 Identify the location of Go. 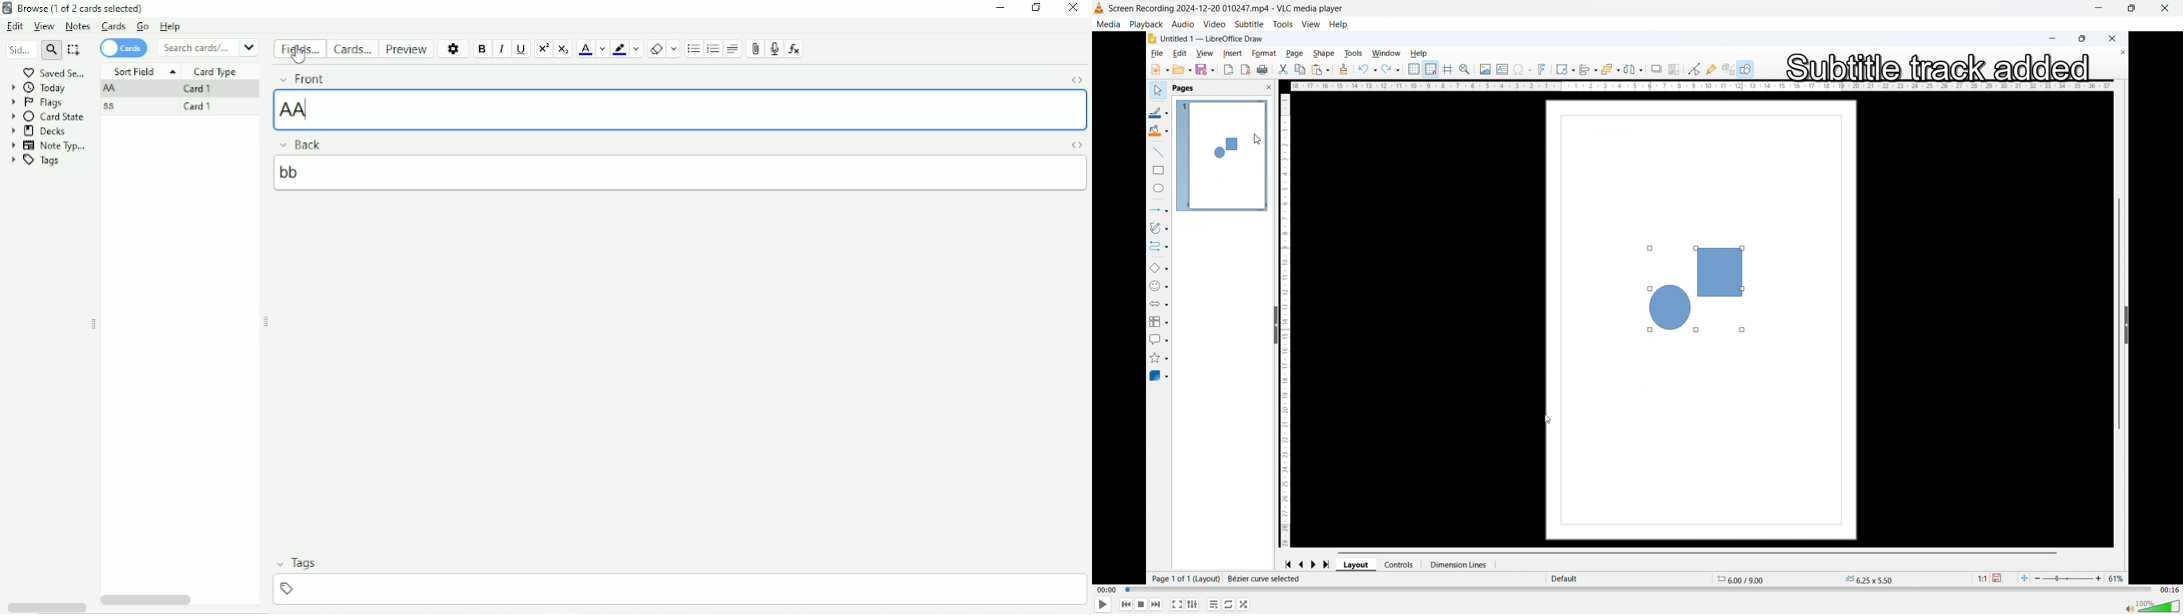
(144, 27).